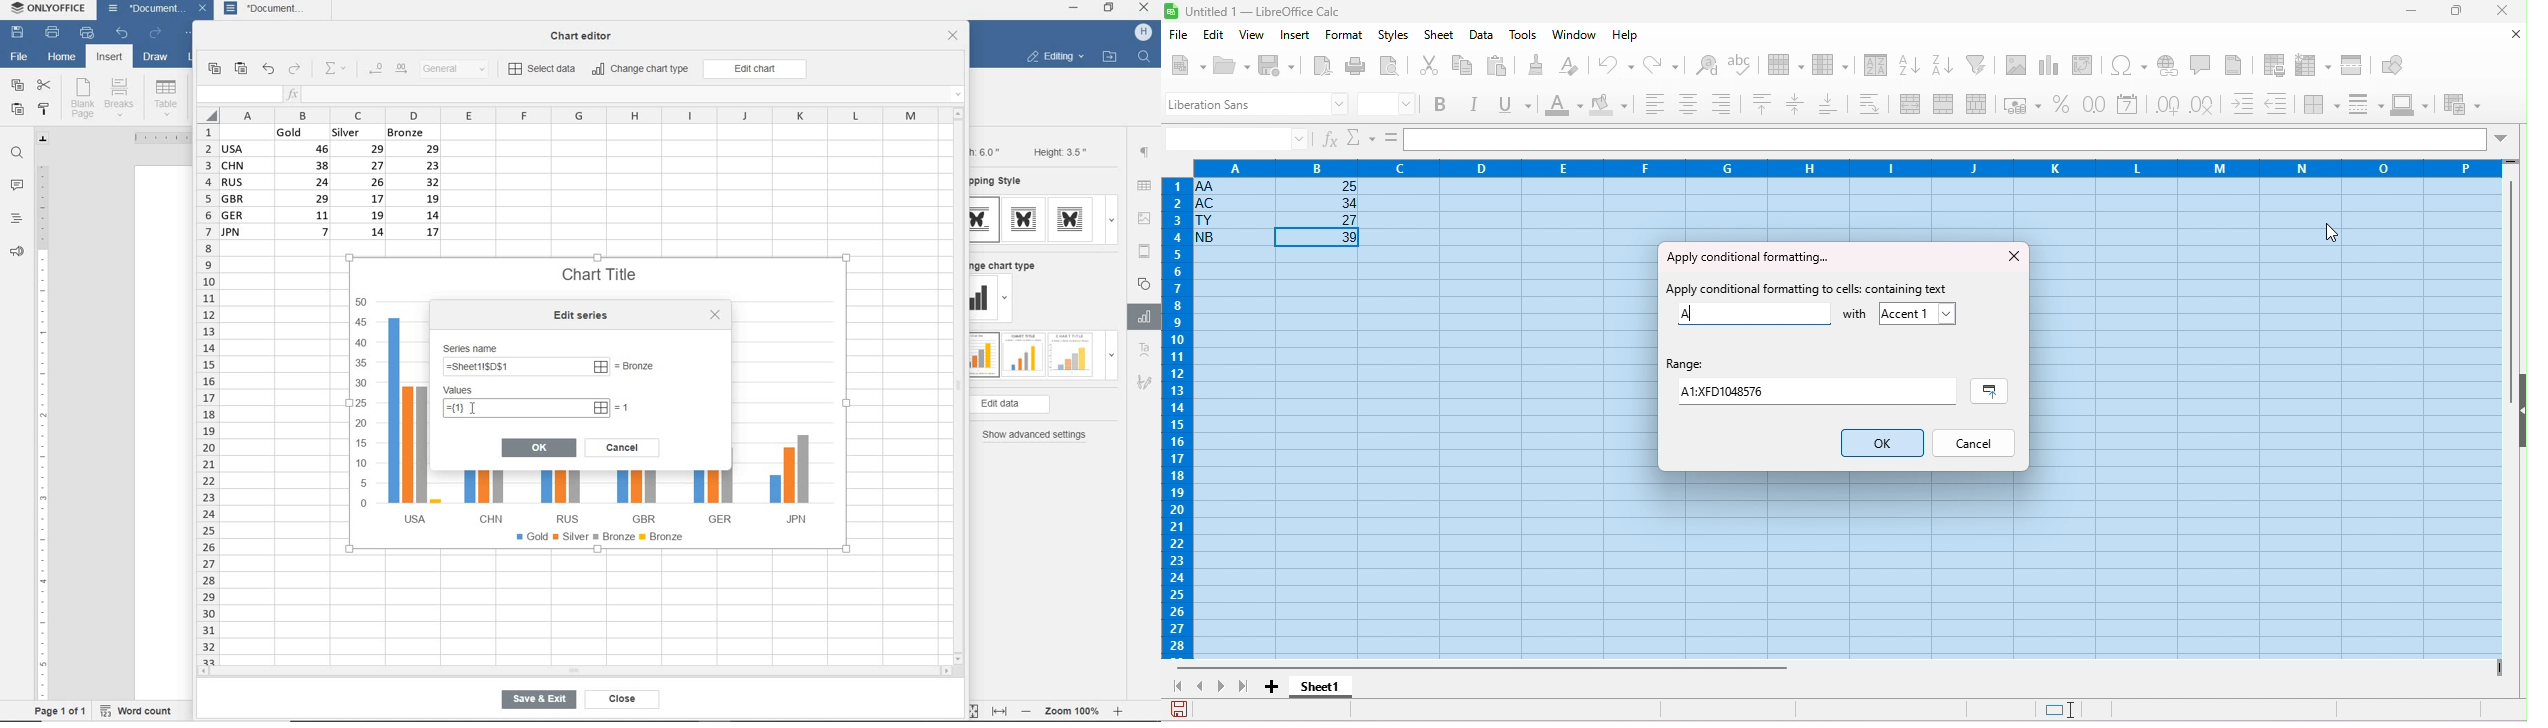  I want to click on cut, so click(1431, 64).